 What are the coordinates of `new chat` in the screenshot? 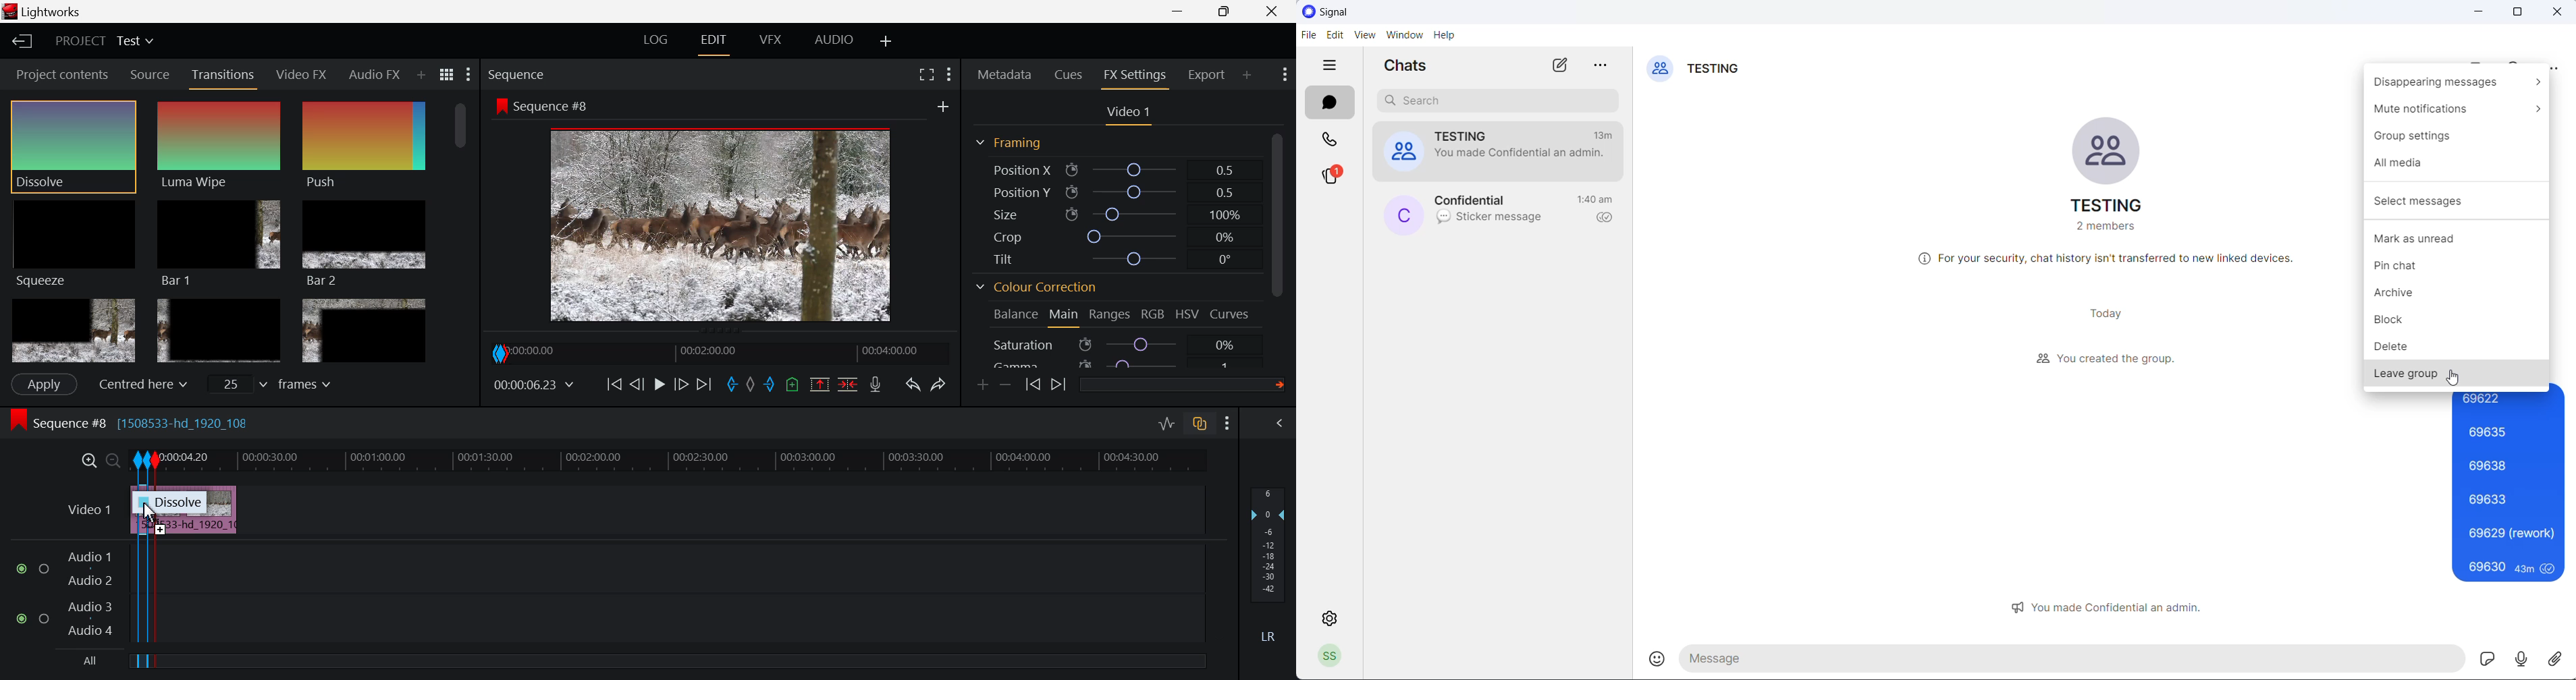 It's located at (1559, 65).